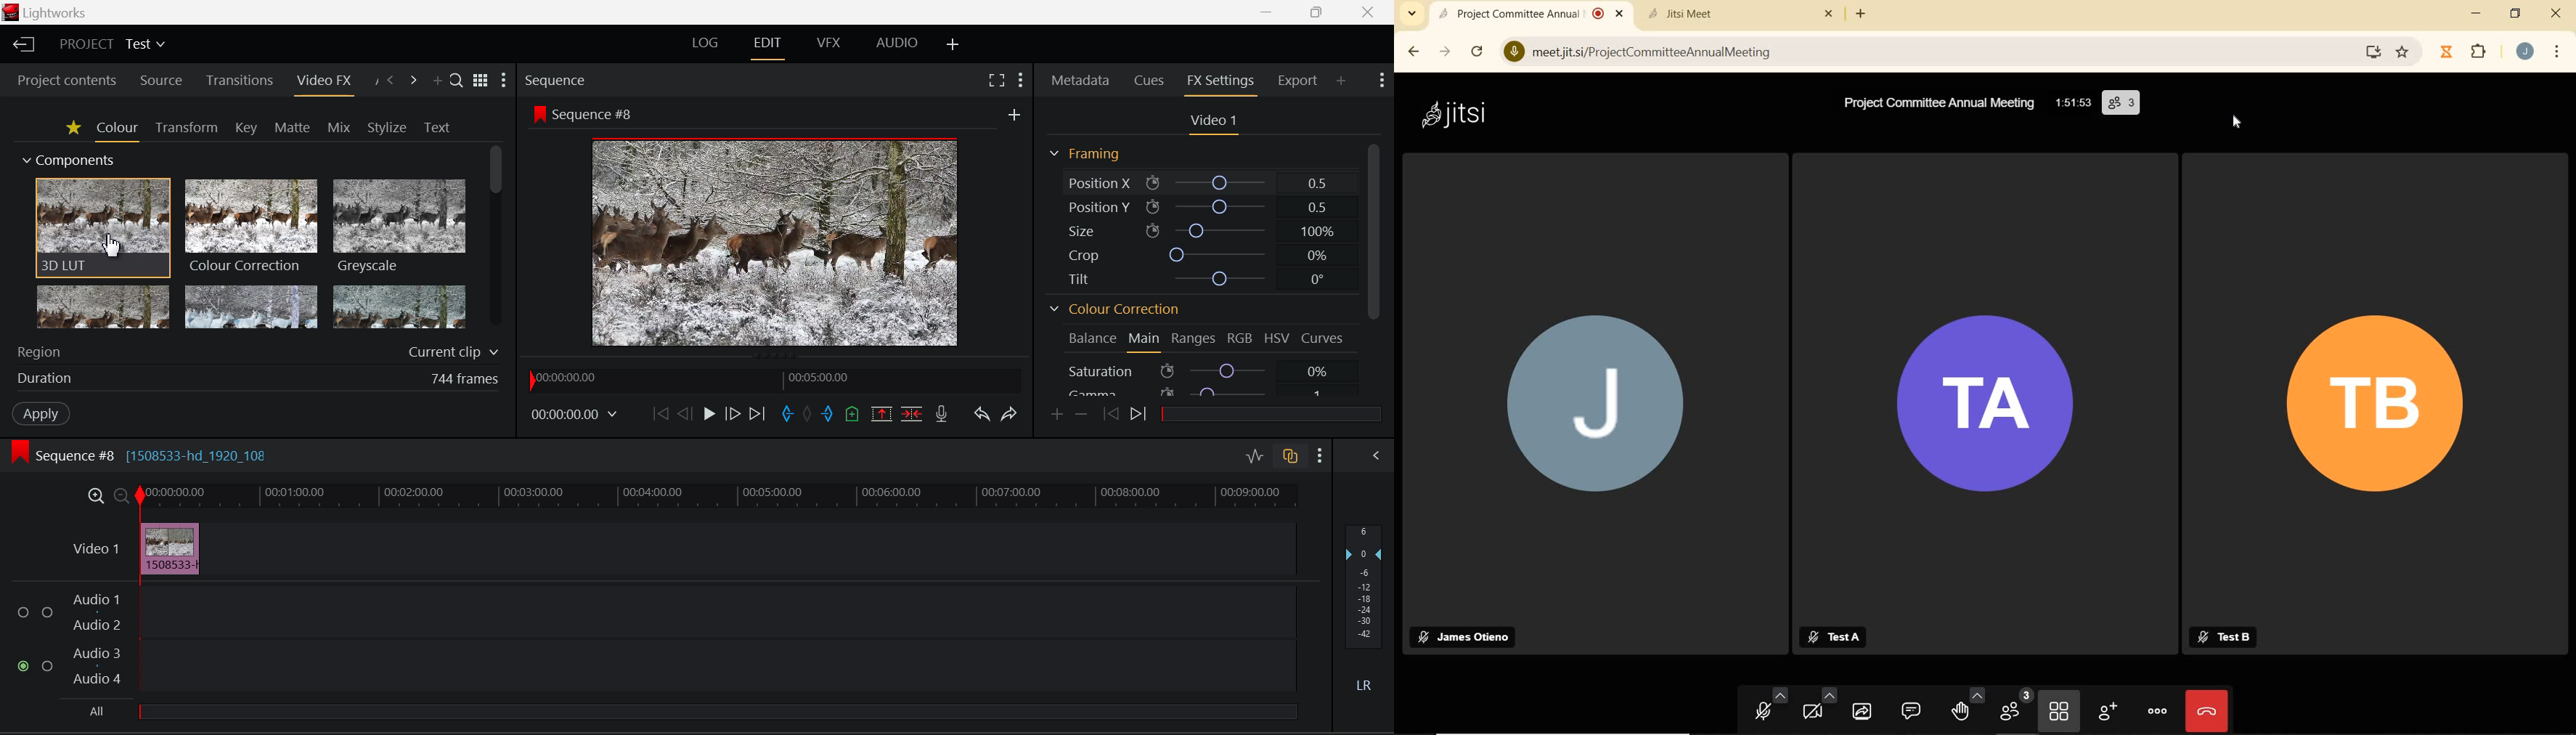 The width and height of the screenshot is (2576, 756). I want to click on participant's name, so click(1837, 637).